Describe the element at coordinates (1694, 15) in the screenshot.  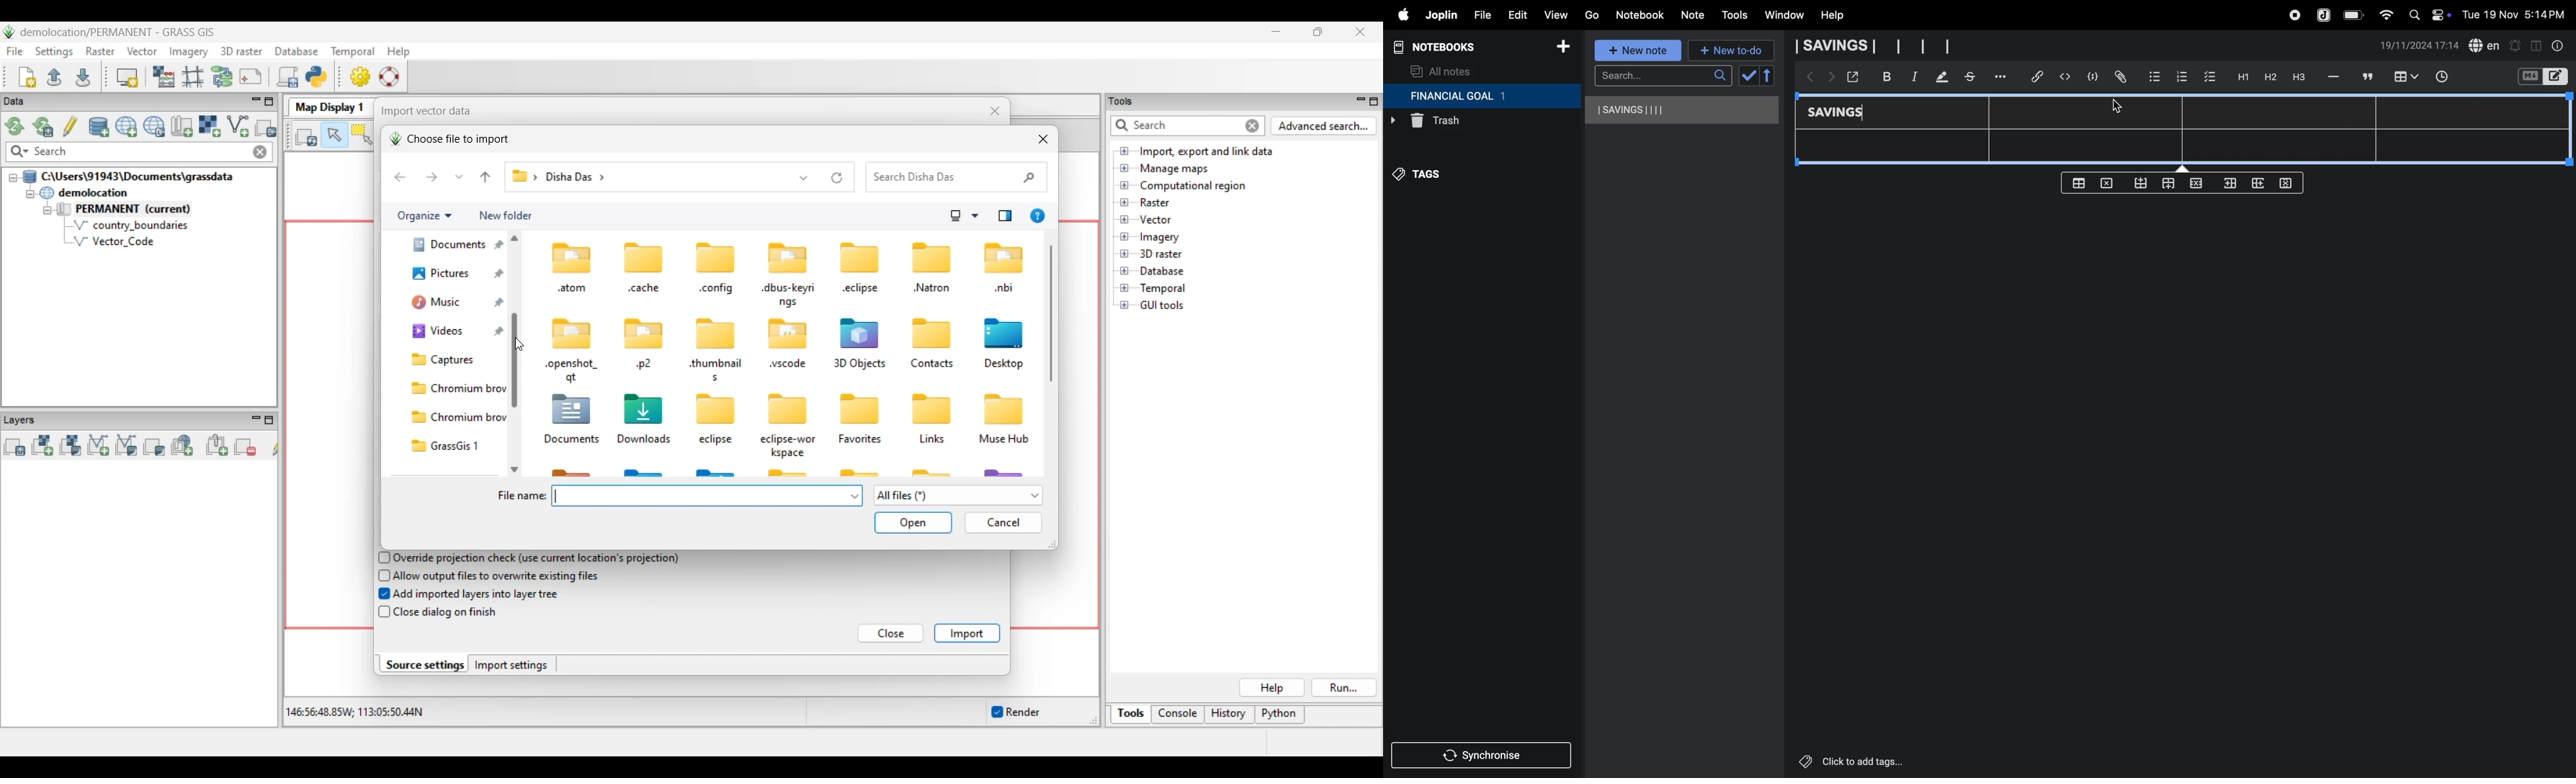
I see `note` at that location.